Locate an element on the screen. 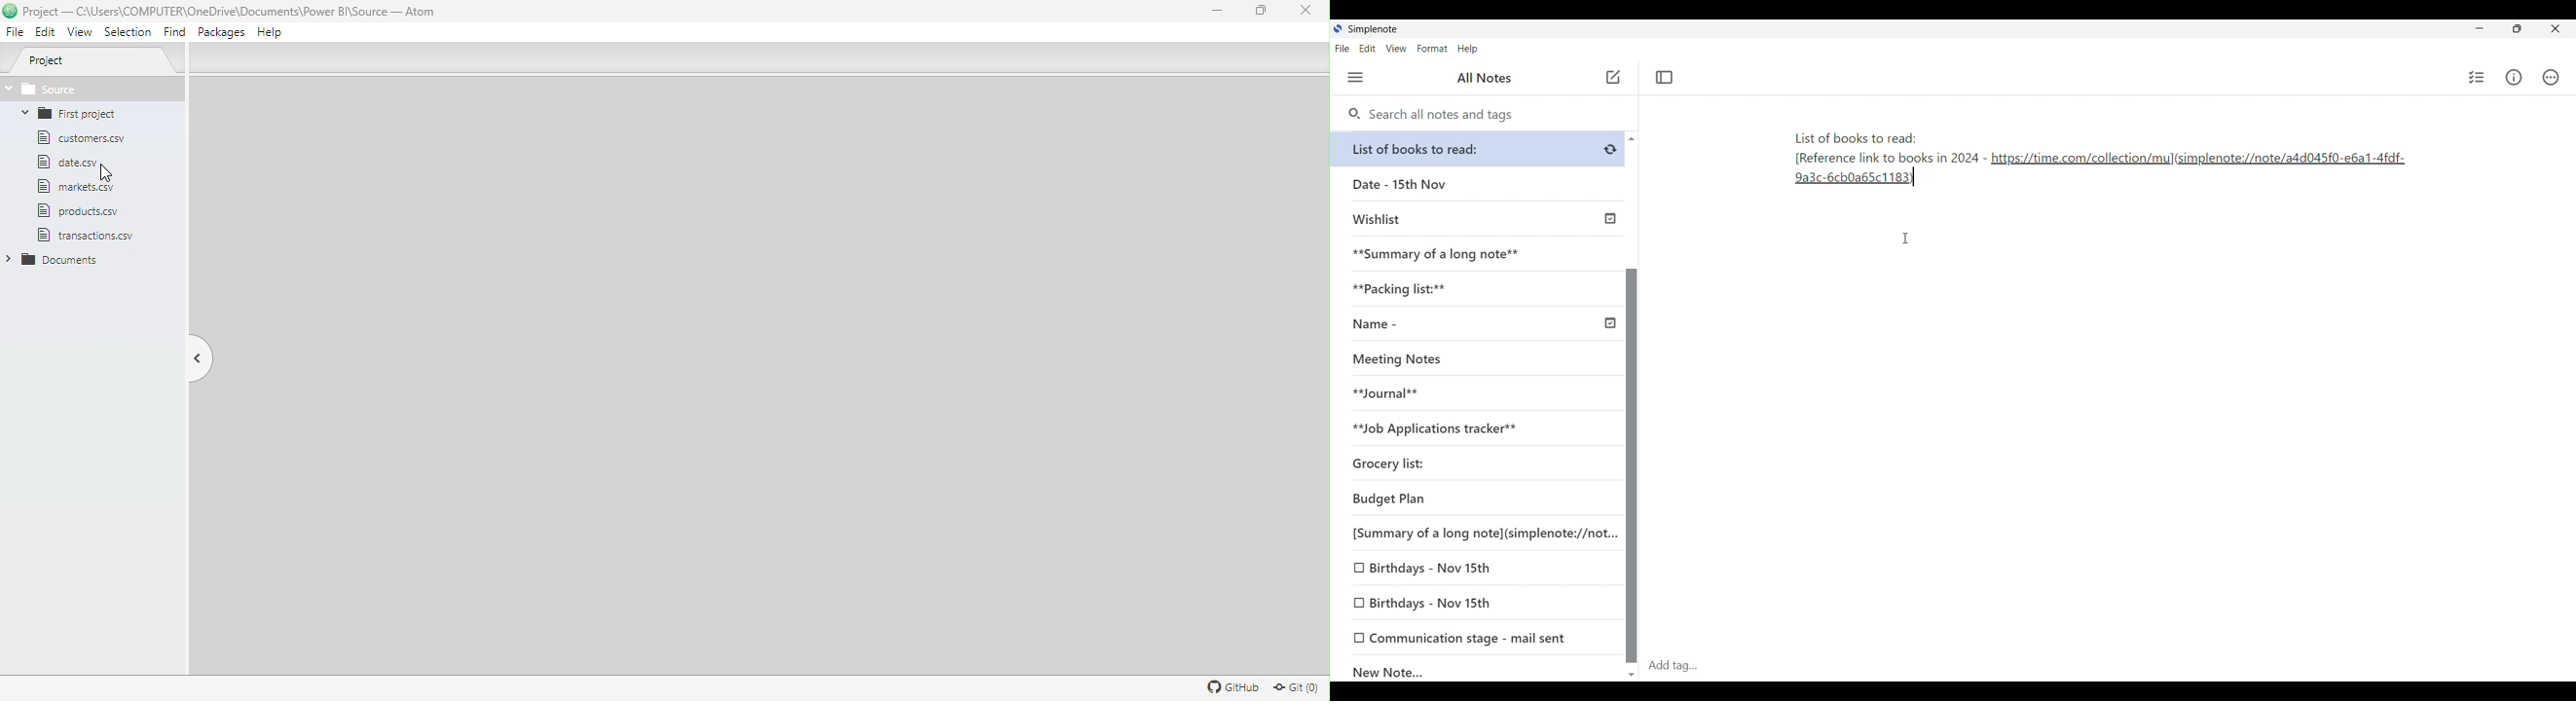  Grocery list: is located at coordinates (1473, 465).